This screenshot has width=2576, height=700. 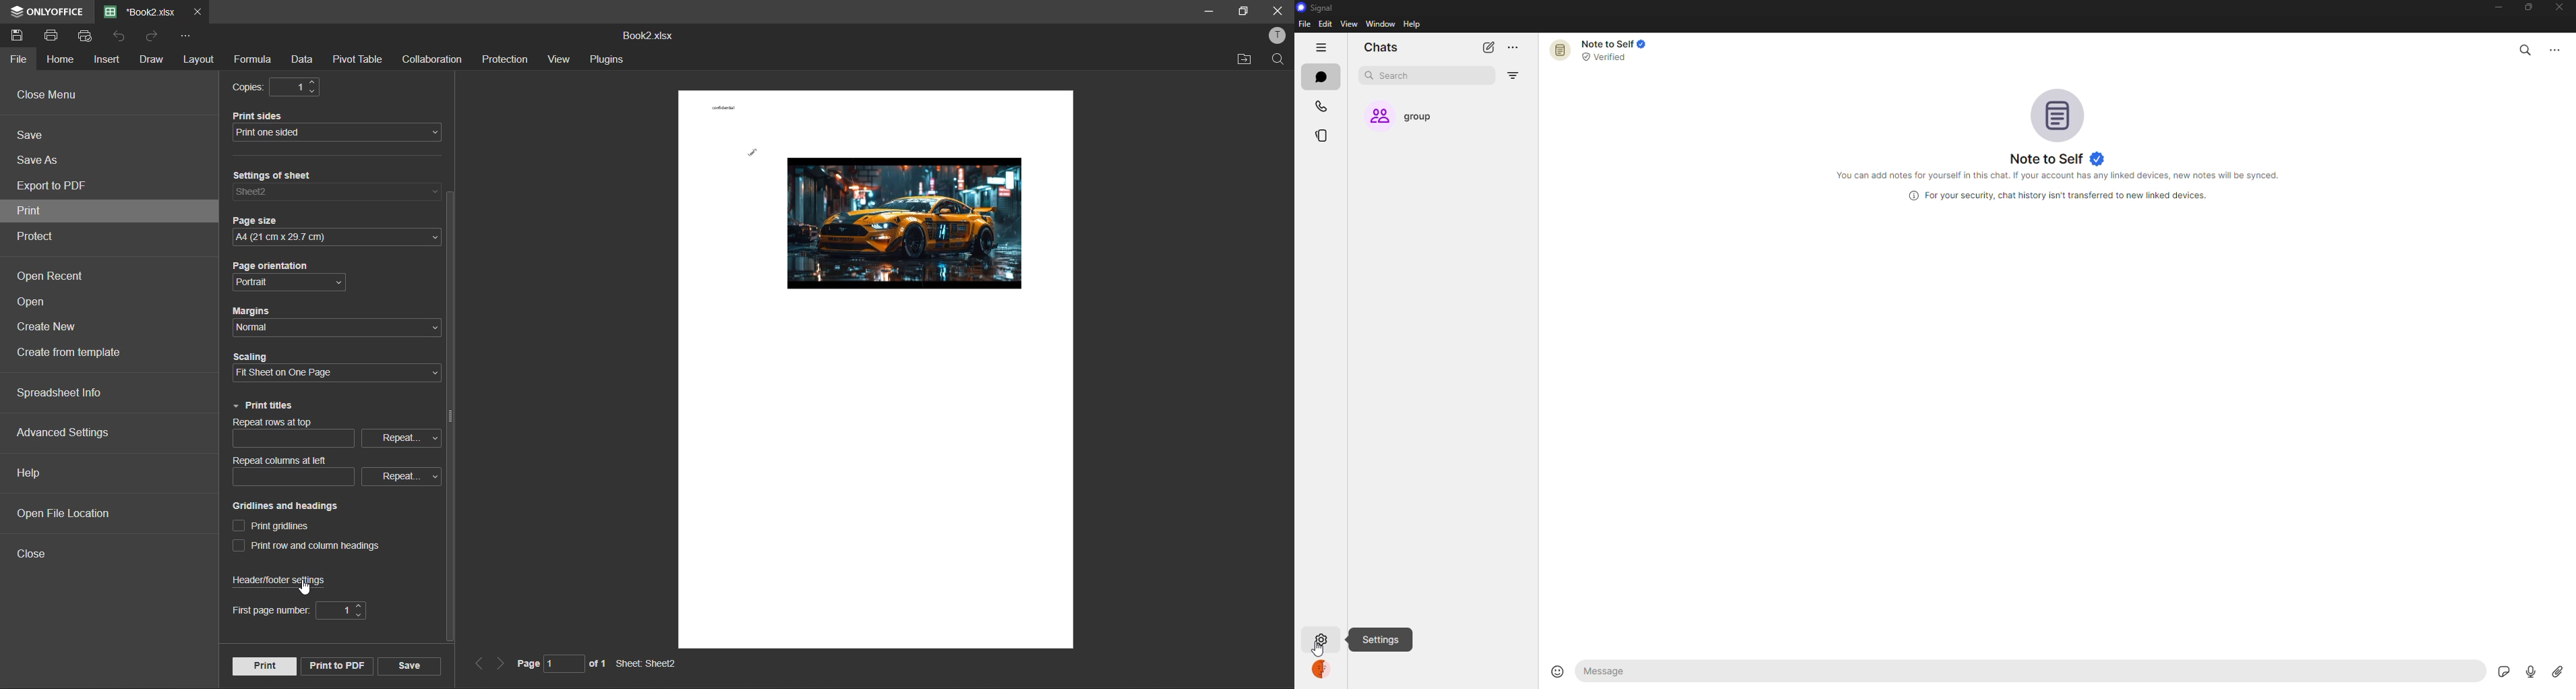 I want to click on view, so click(x=1348, y=23).